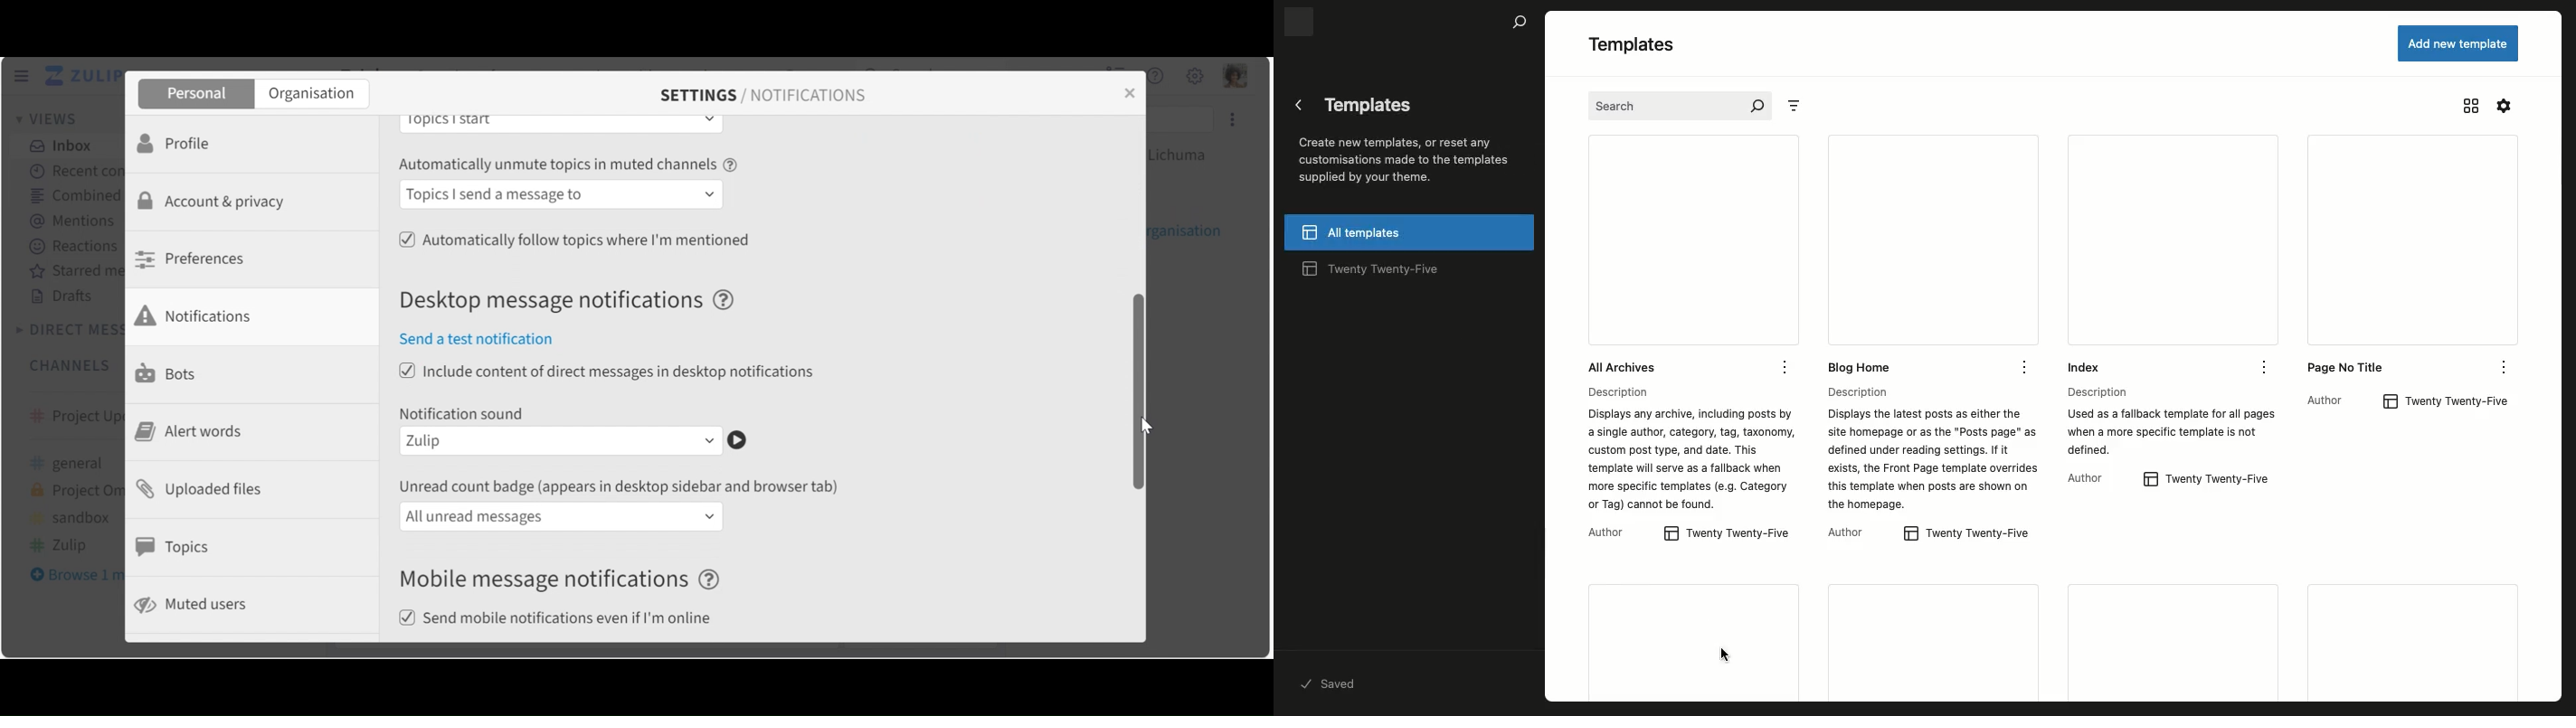 The image size is (2576, 728). Describe the element at coordinates (178, 142) in the screenshot. I see `Profile` at that location.